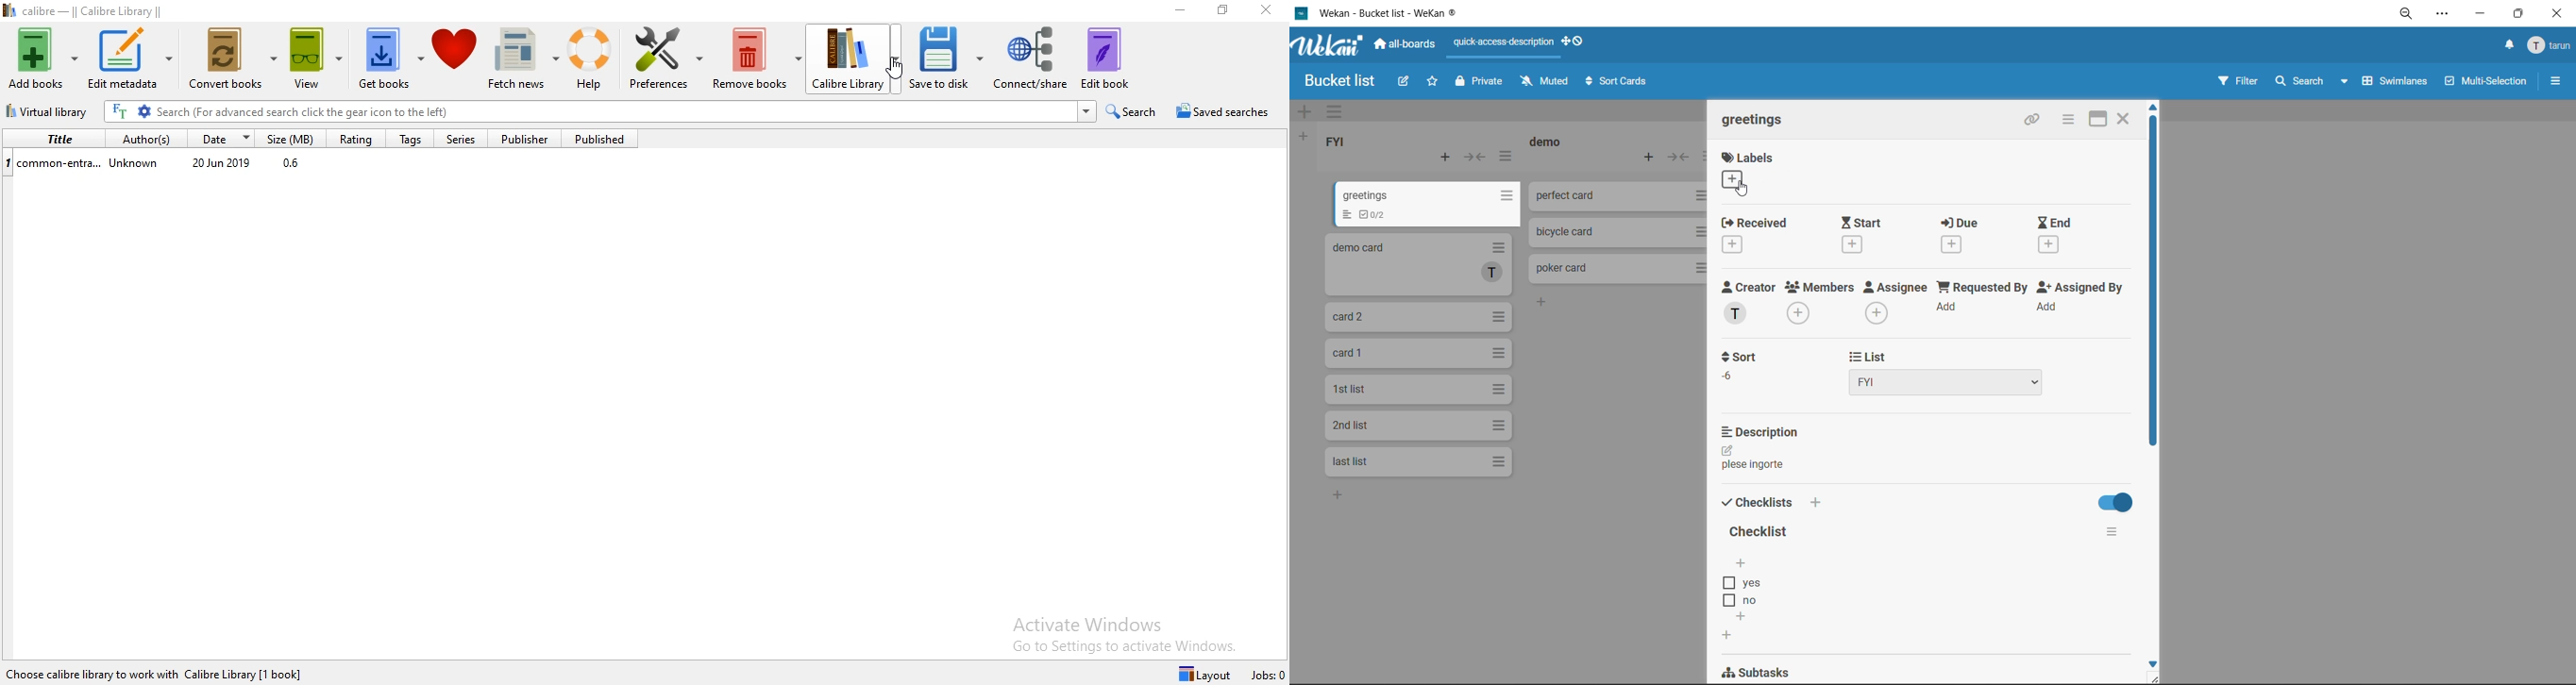 Image resolution: width=2576 pixels, height=700 pixels. Describe the element at coordinates (409, 140) in the screenshot. I see `Tags` at that location.